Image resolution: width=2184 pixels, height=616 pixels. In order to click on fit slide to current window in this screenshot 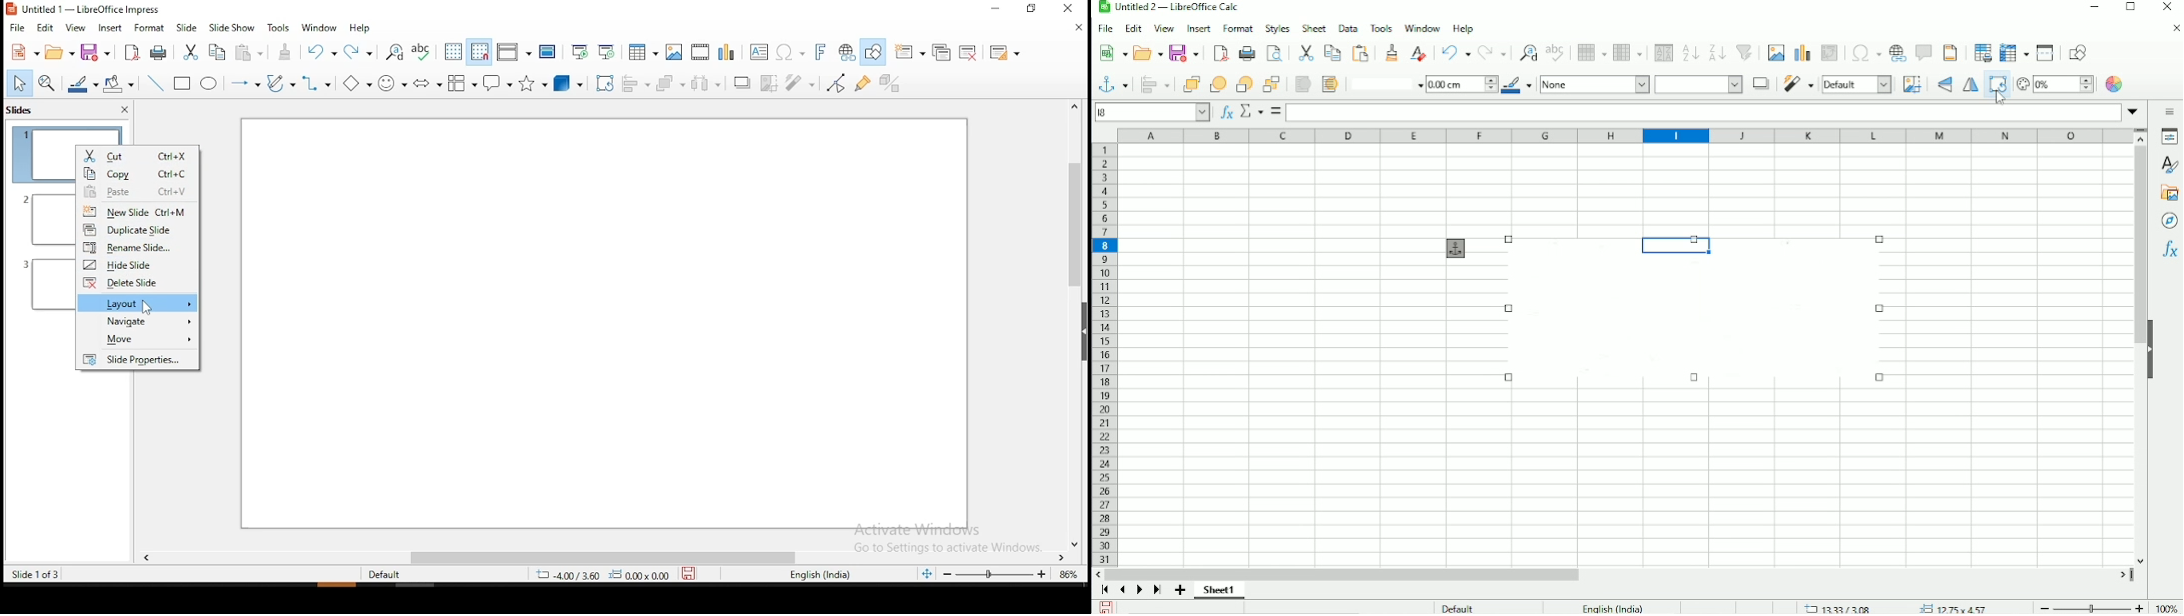, I will do `click(928, 575)`.